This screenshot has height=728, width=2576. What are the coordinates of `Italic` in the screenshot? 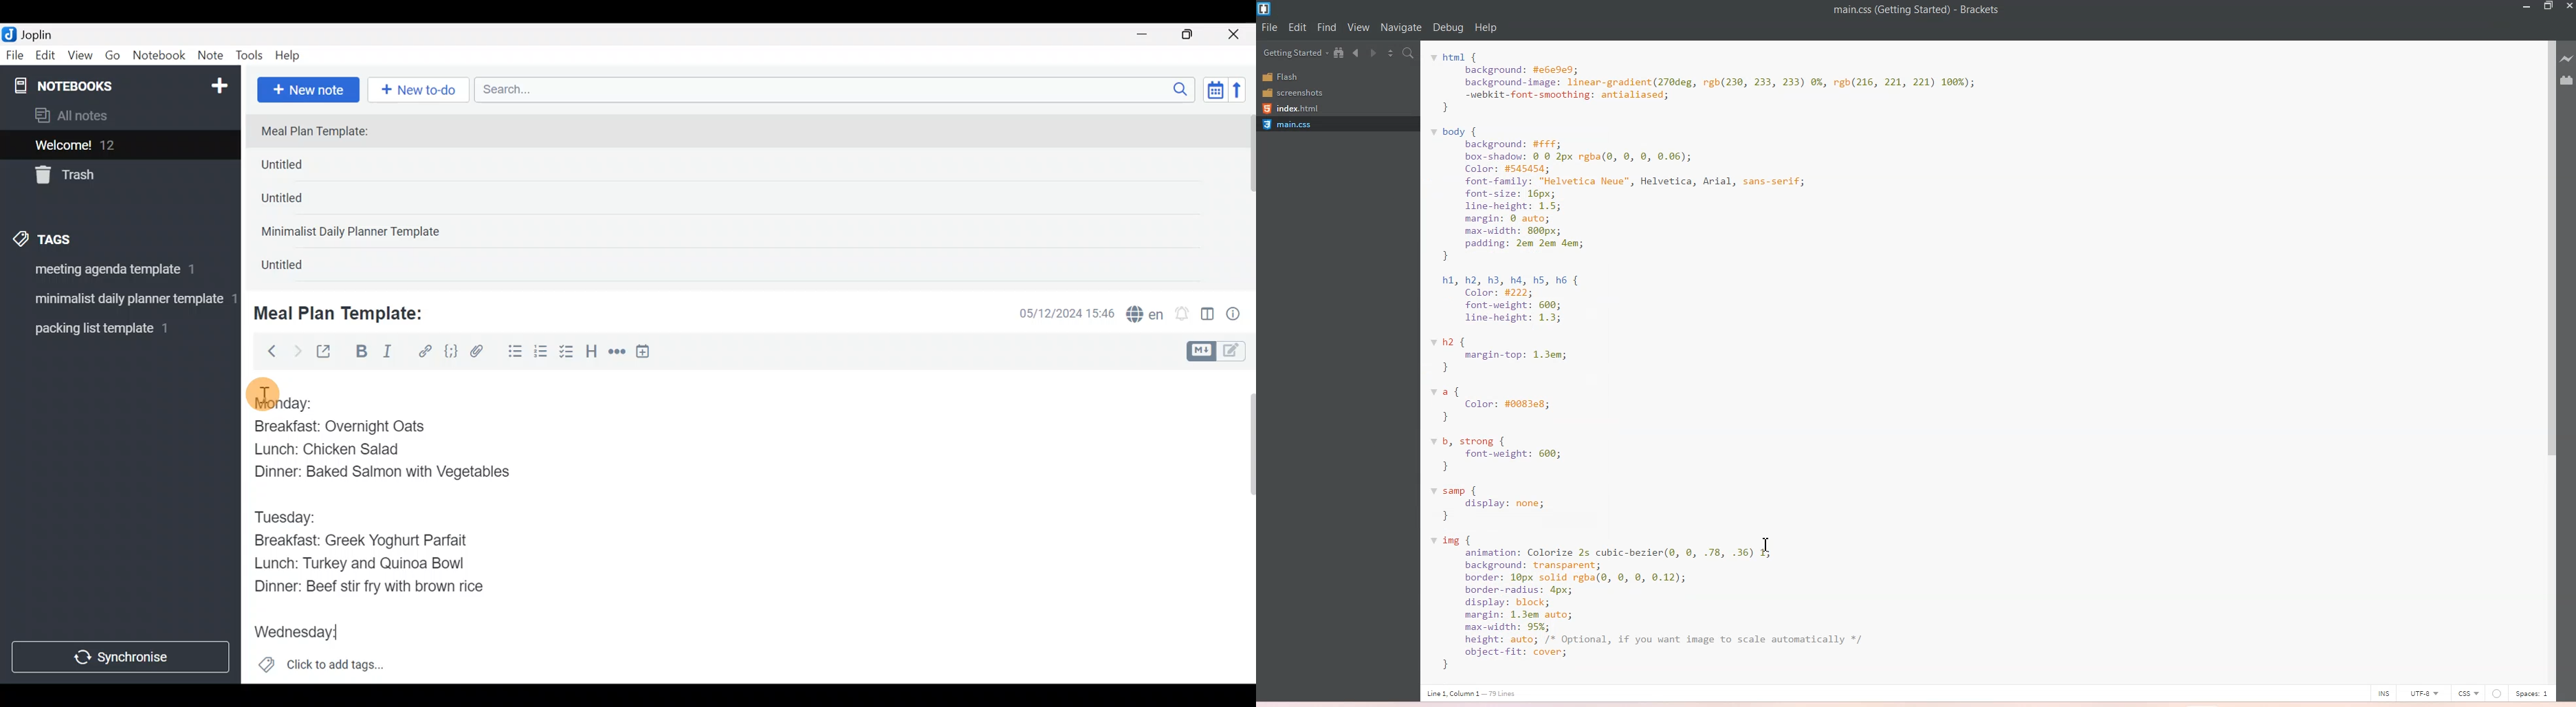 It's located at (386, 354).